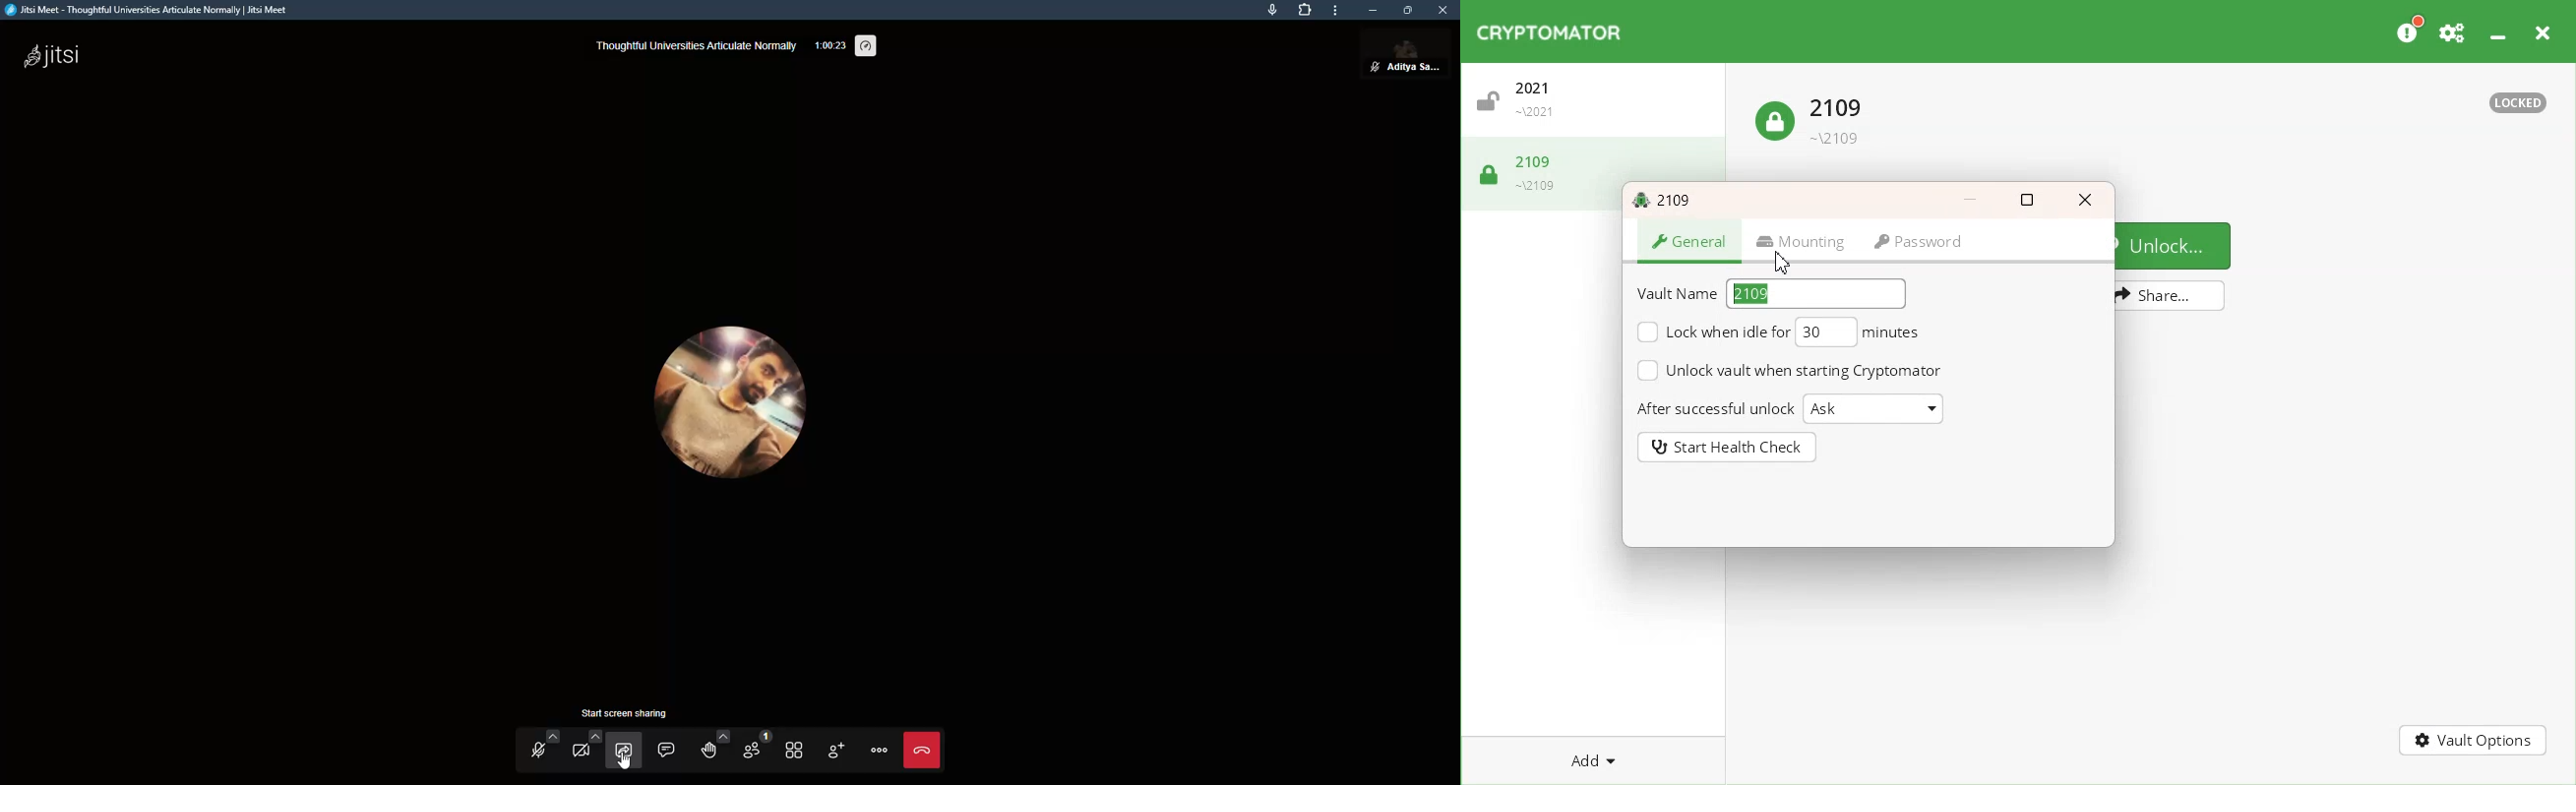 The height and width of the screenshot is (812, 2576). I want to click on Unlock vault when starting Cryptomator, so click(1788, 370).